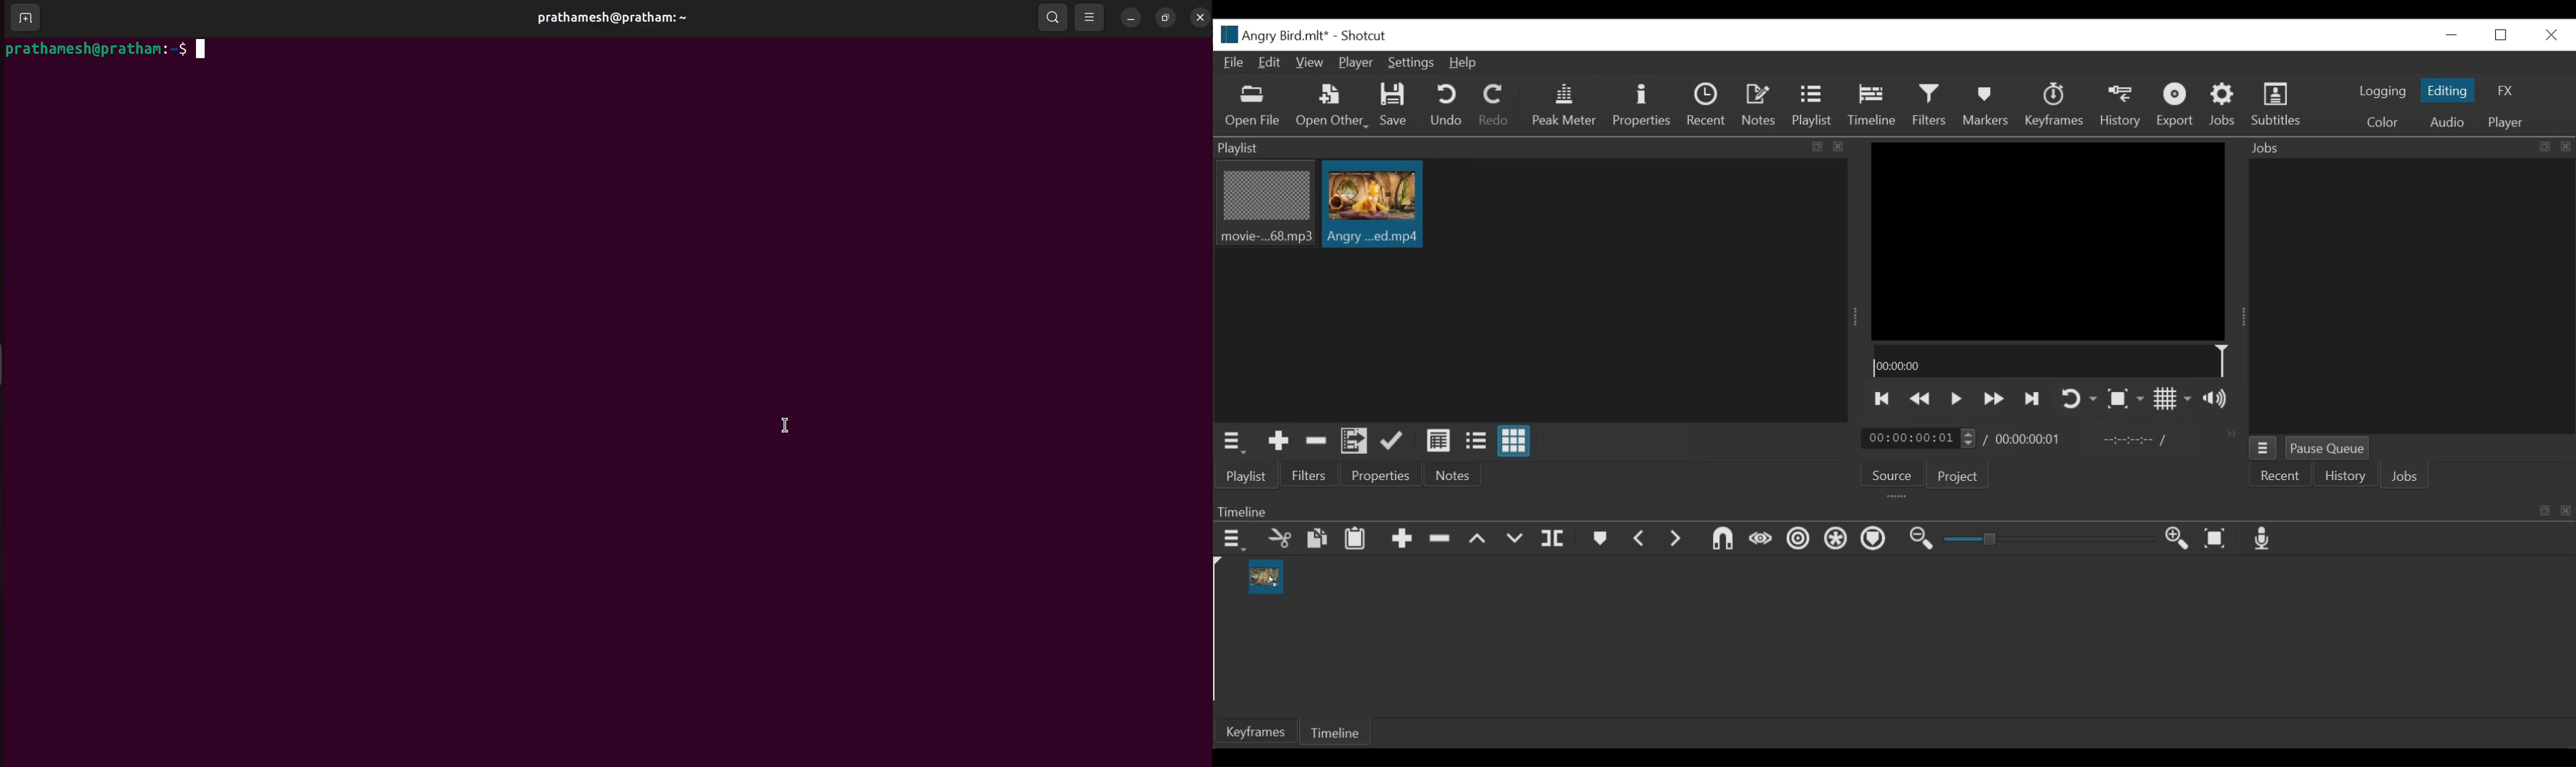  Describe the element at coordinates (1411, 63) in the screenshot. I see `Settings` at that location.